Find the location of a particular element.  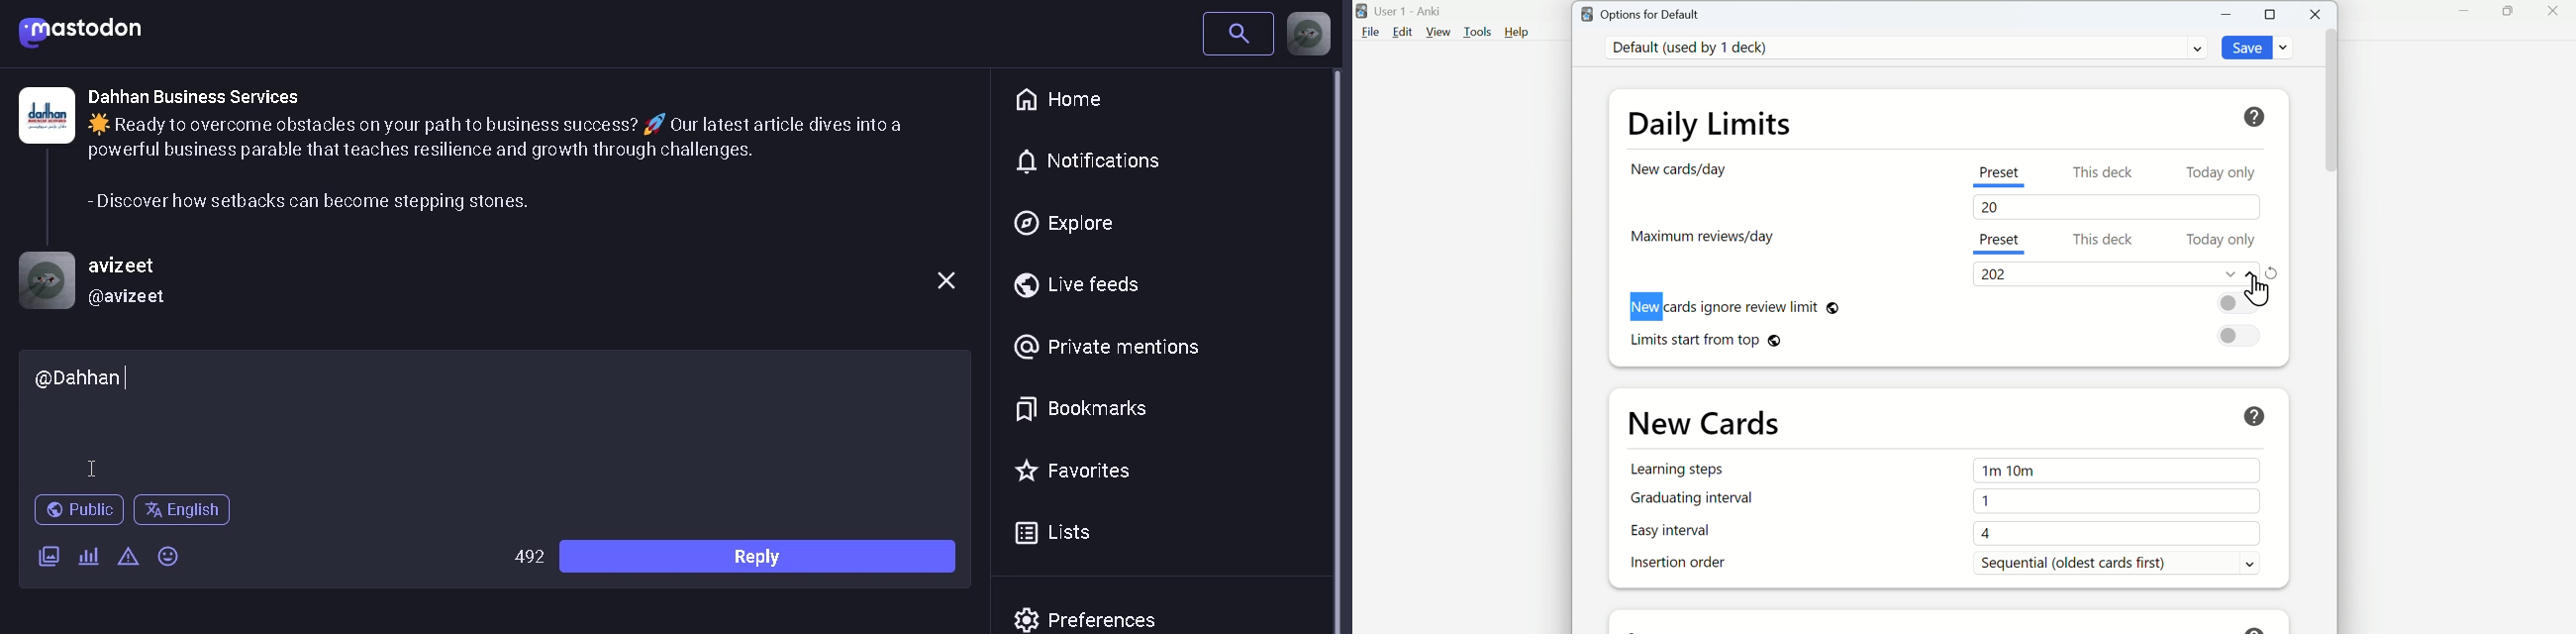

Today Only is located at coordinates (2220, 175).